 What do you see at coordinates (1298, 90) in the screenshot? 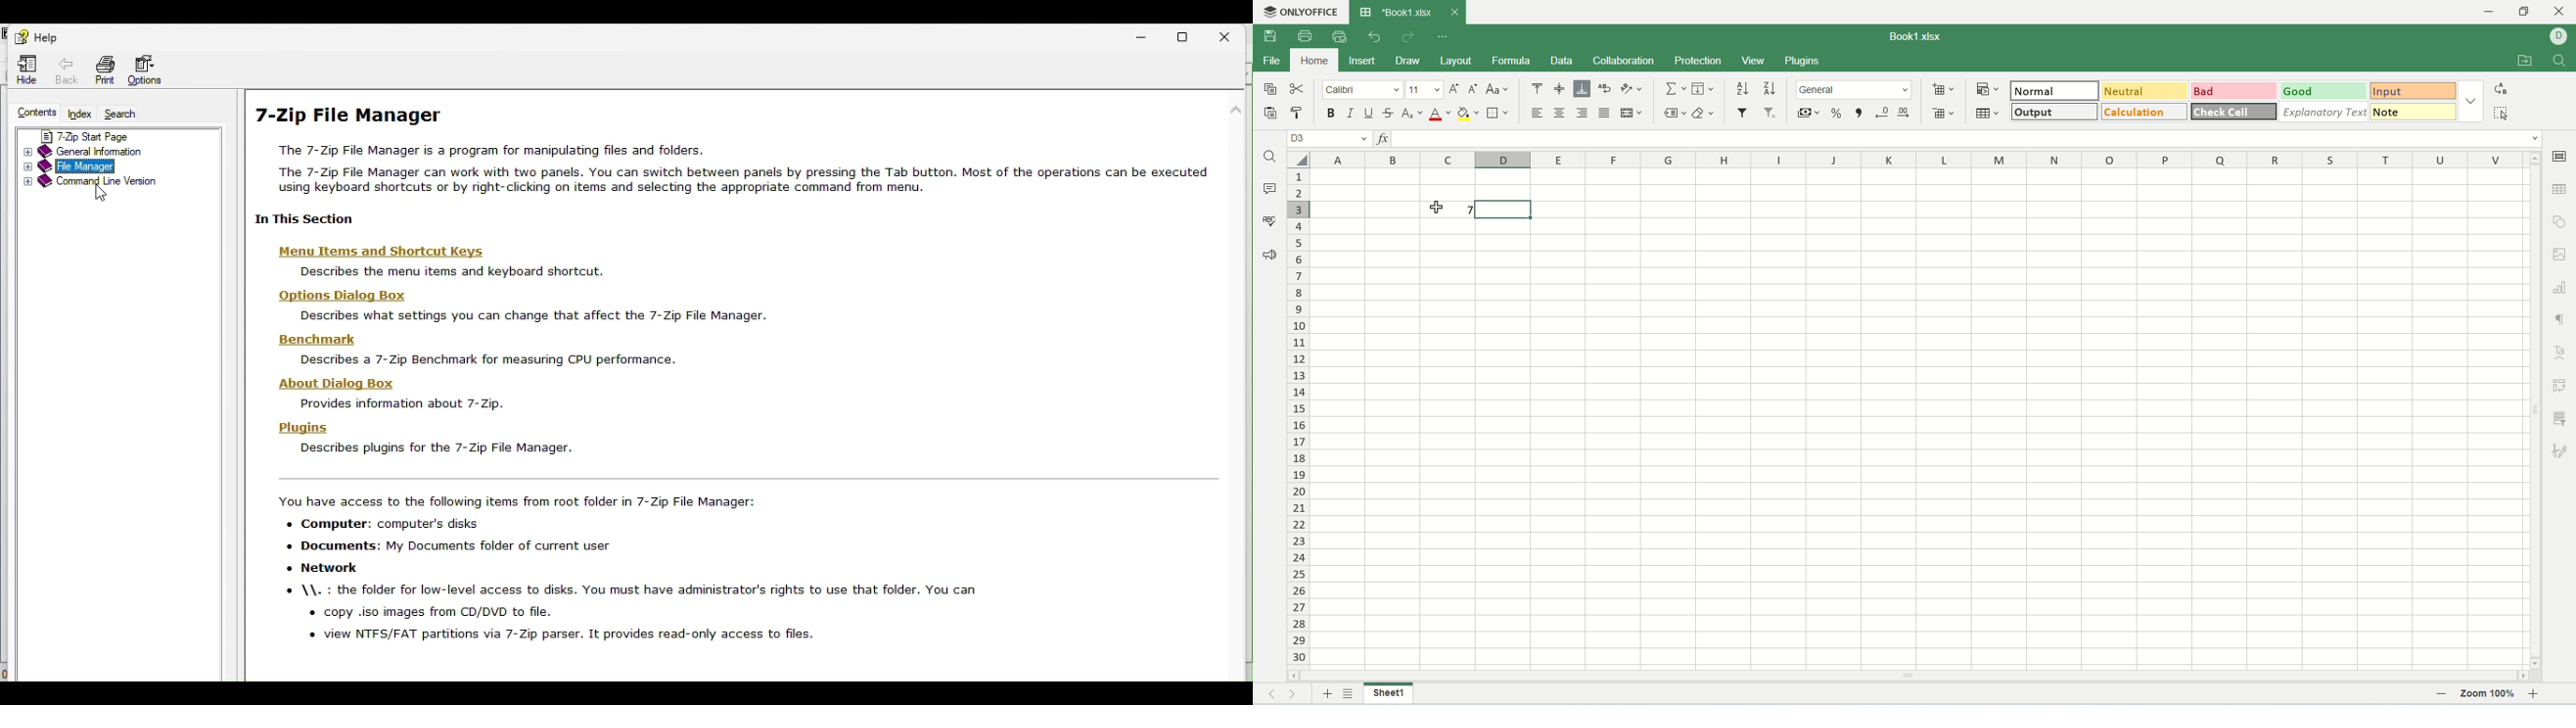
I see `cut` at bounding box center [1298, 90].